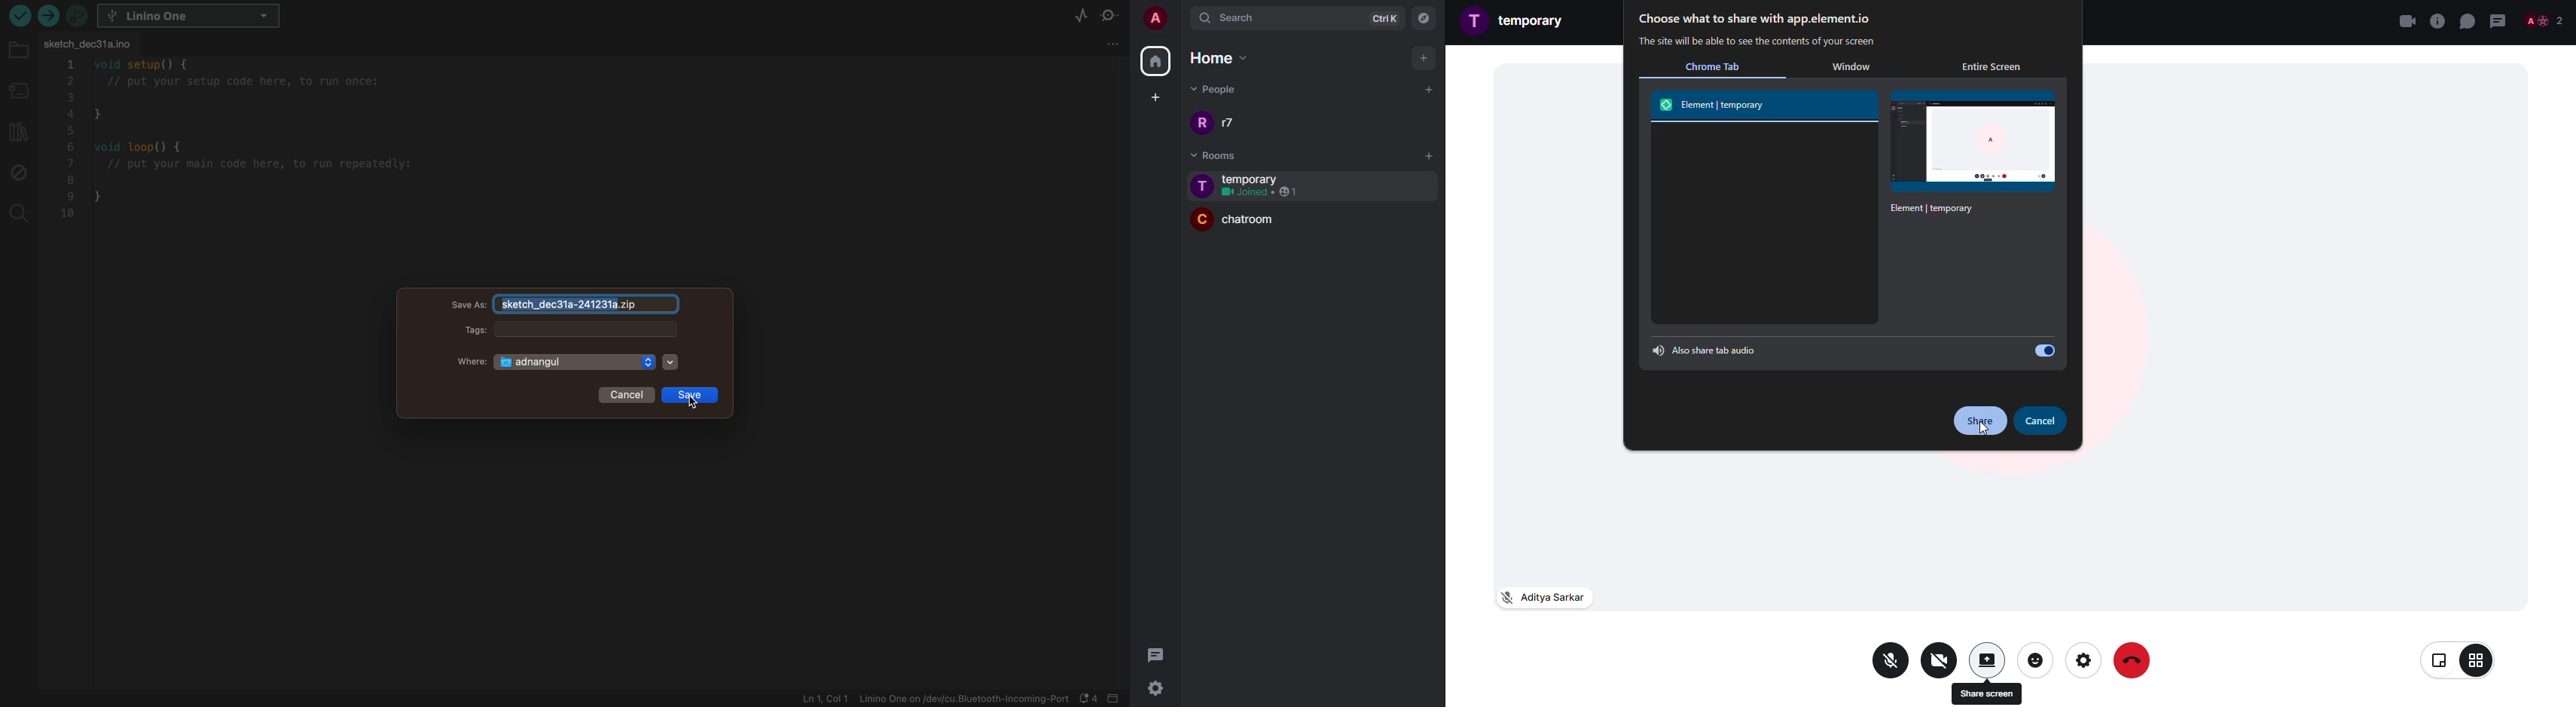 The height and width of the screenshot is (728, 2576). Describe the element at coordinates (1891, 661) in the screenshot. I see `mic off` at that location.